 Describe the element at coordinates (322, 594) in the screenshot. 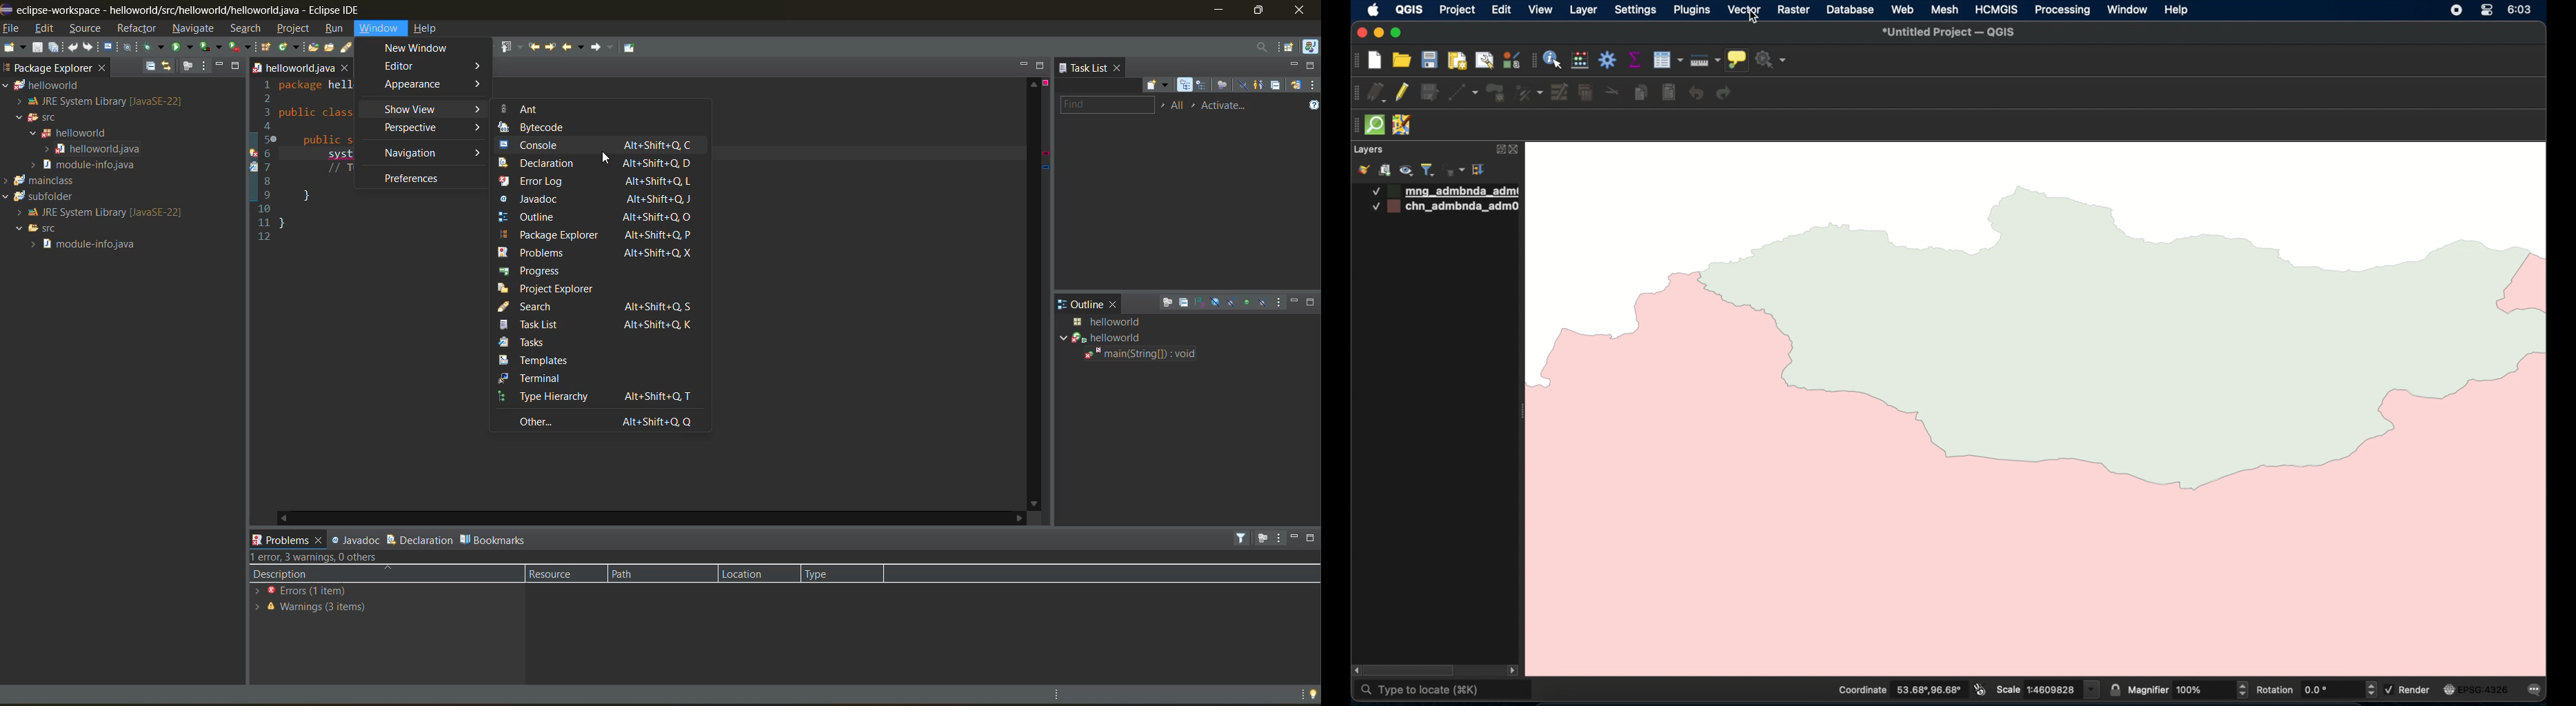

I see `errors (1 items)` at that location.